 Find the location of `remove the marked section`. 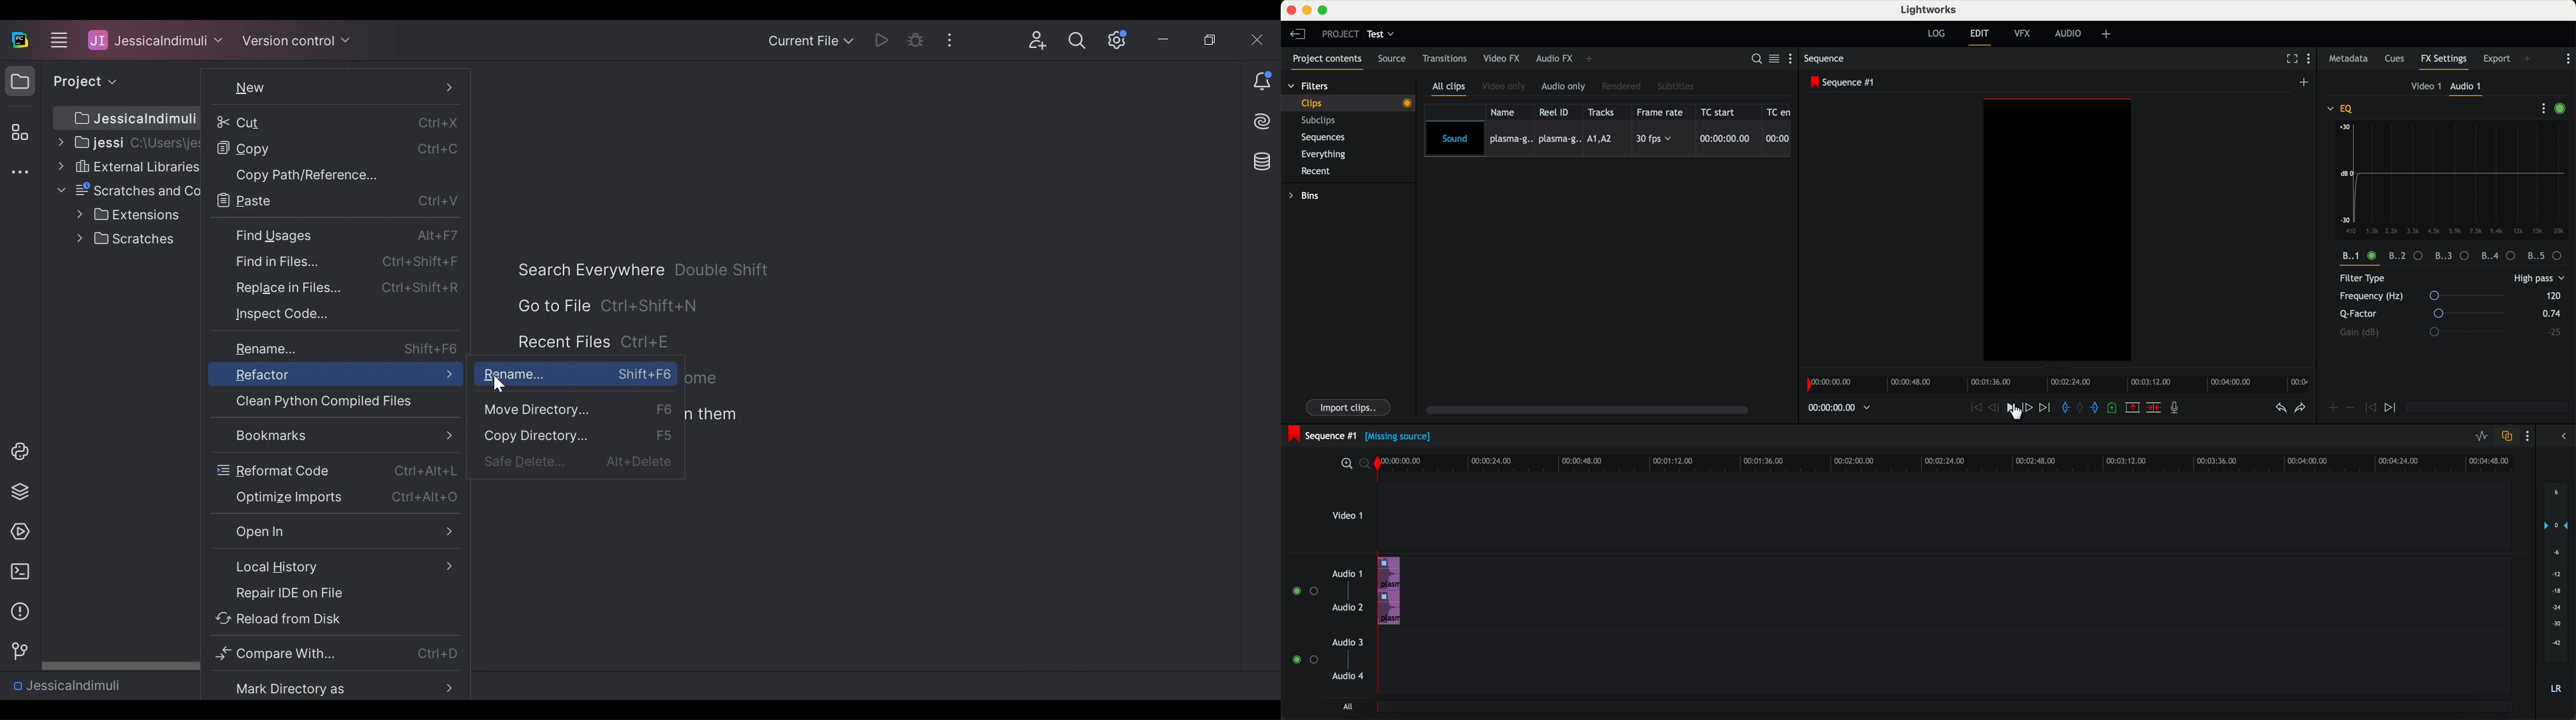

remove the marked section is located at coordinates (2133, 408).